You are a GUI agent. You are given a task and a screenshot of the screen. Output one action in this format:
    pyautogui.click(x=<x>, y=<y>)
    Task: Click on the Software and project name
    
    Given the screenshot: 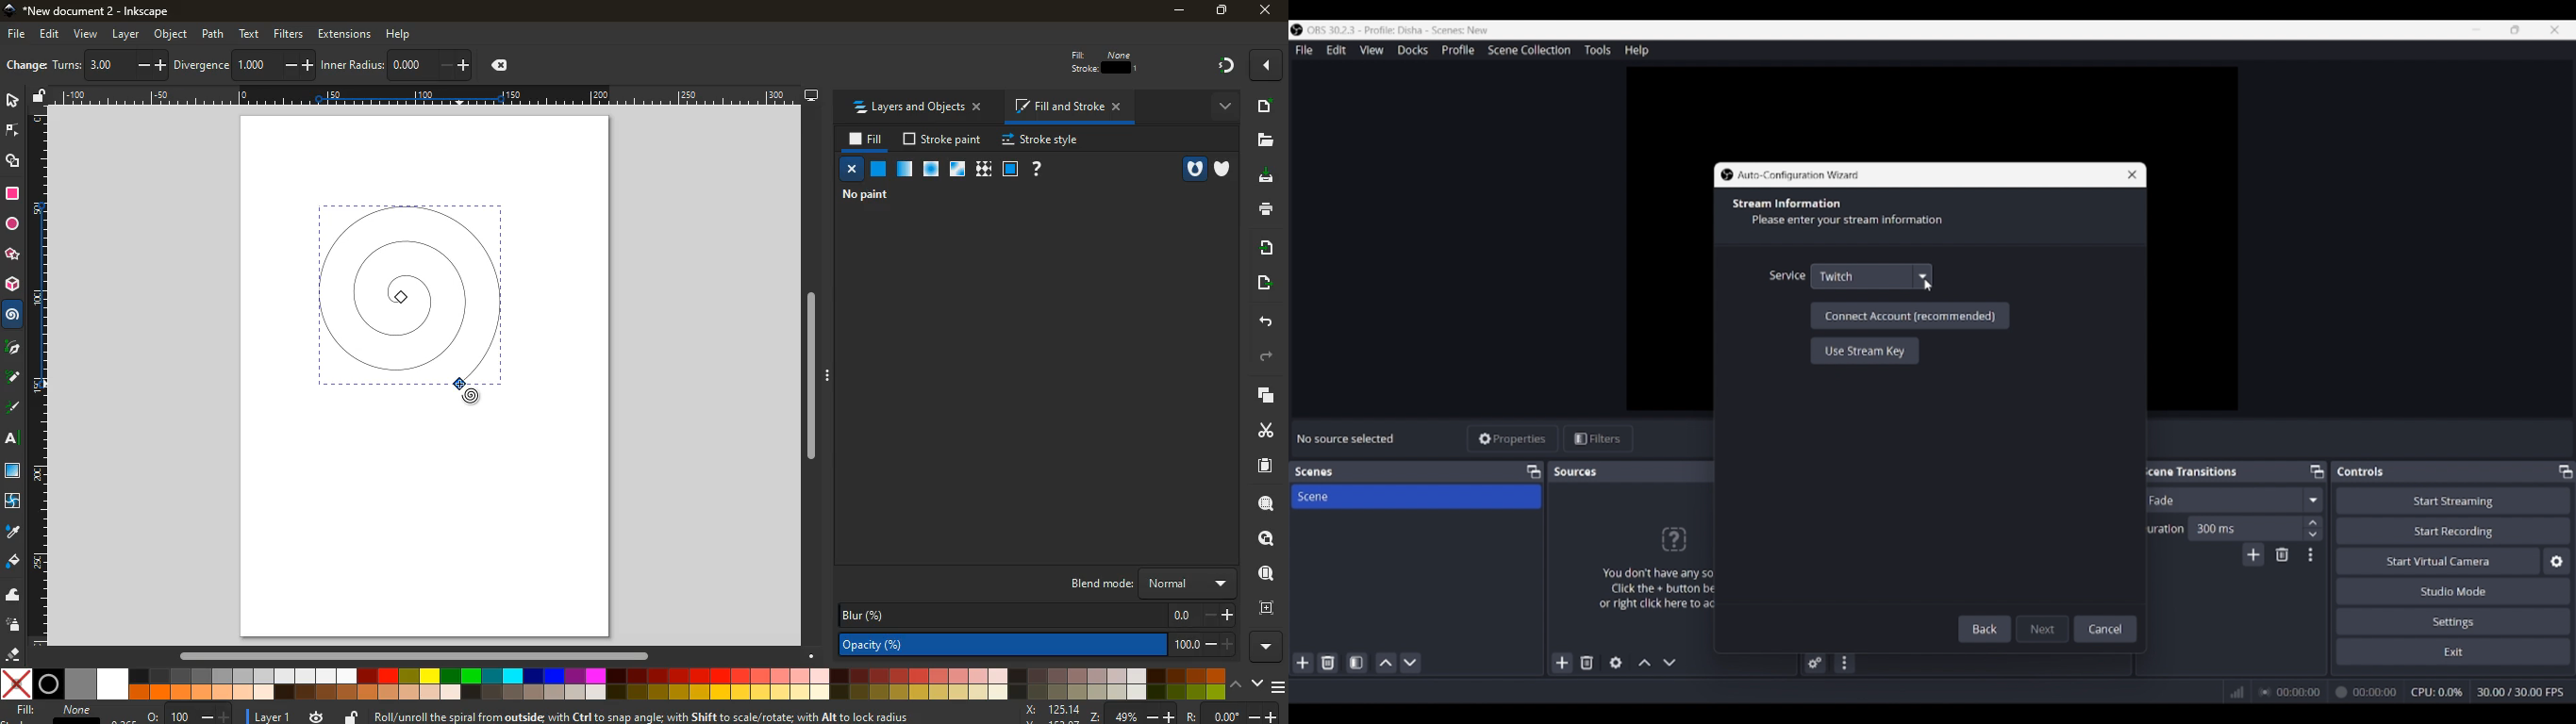 What is the action you would take?
    pyautogui.click(x=1404, y=30)
    